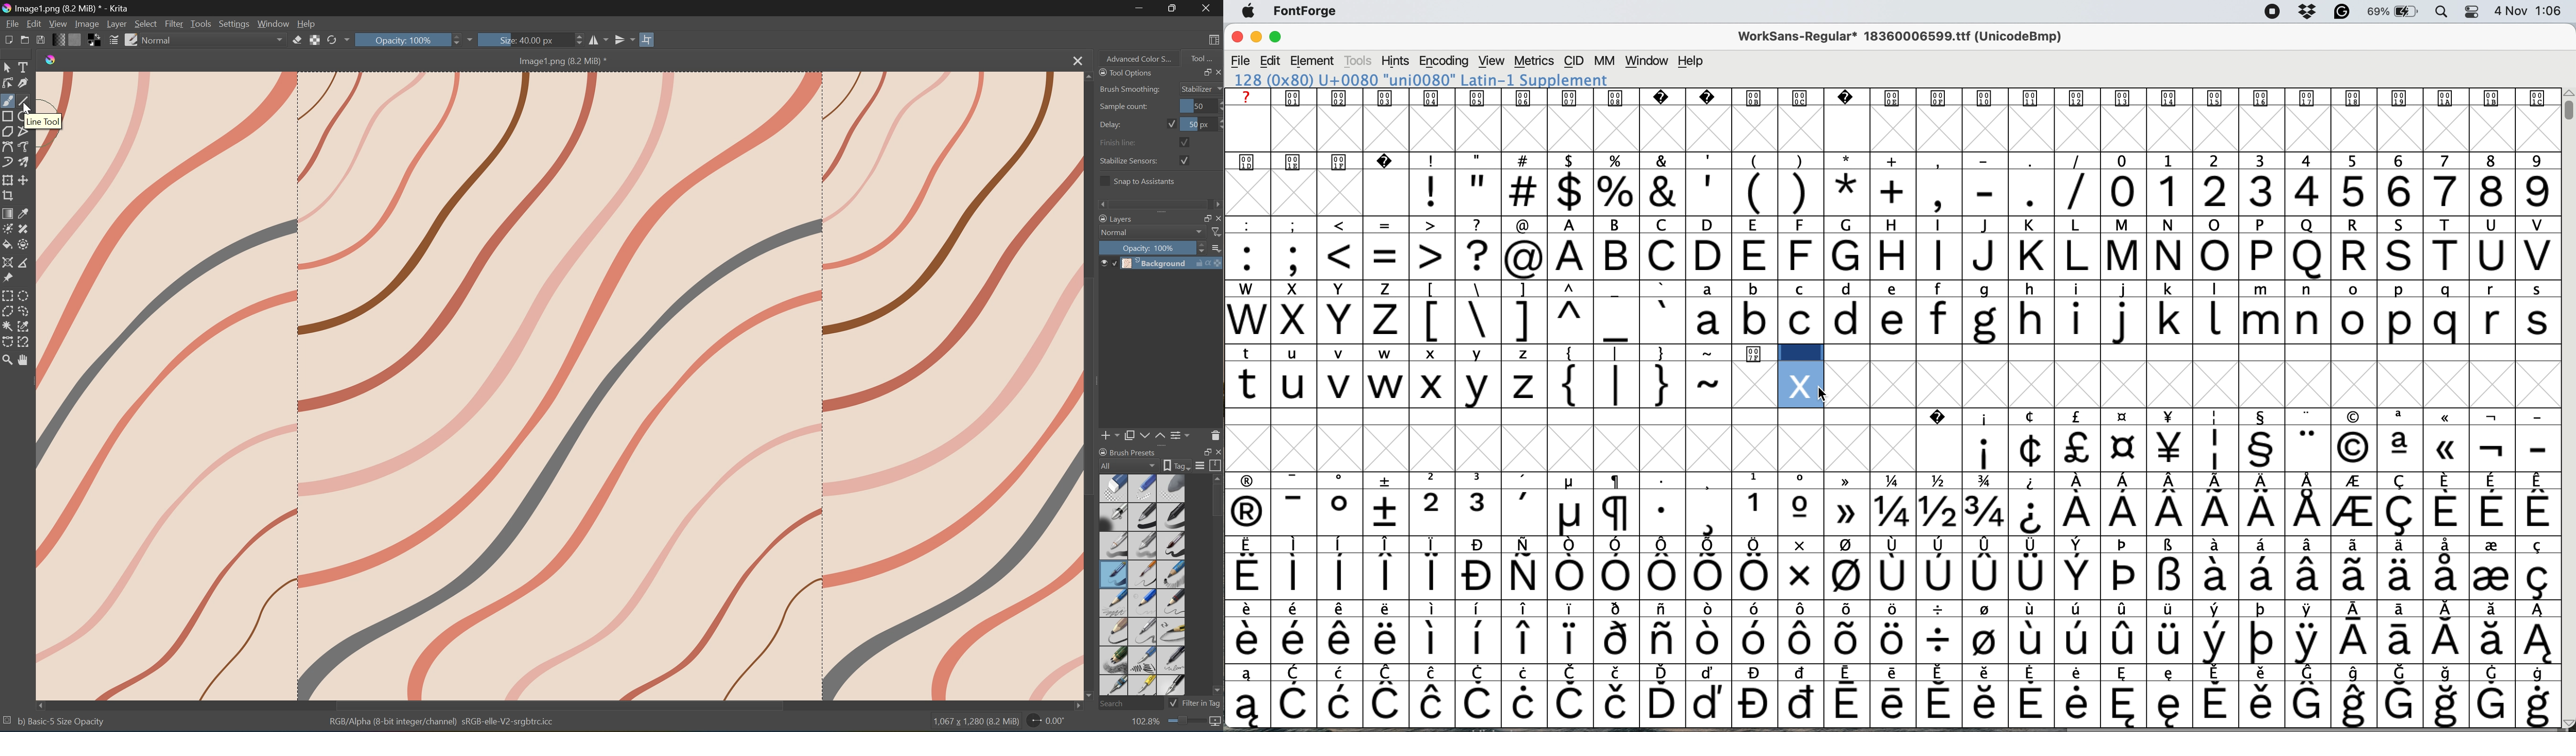  Describe the element at coordinates (2307, 12) in the screenshot. I see `dropbox` at that location.